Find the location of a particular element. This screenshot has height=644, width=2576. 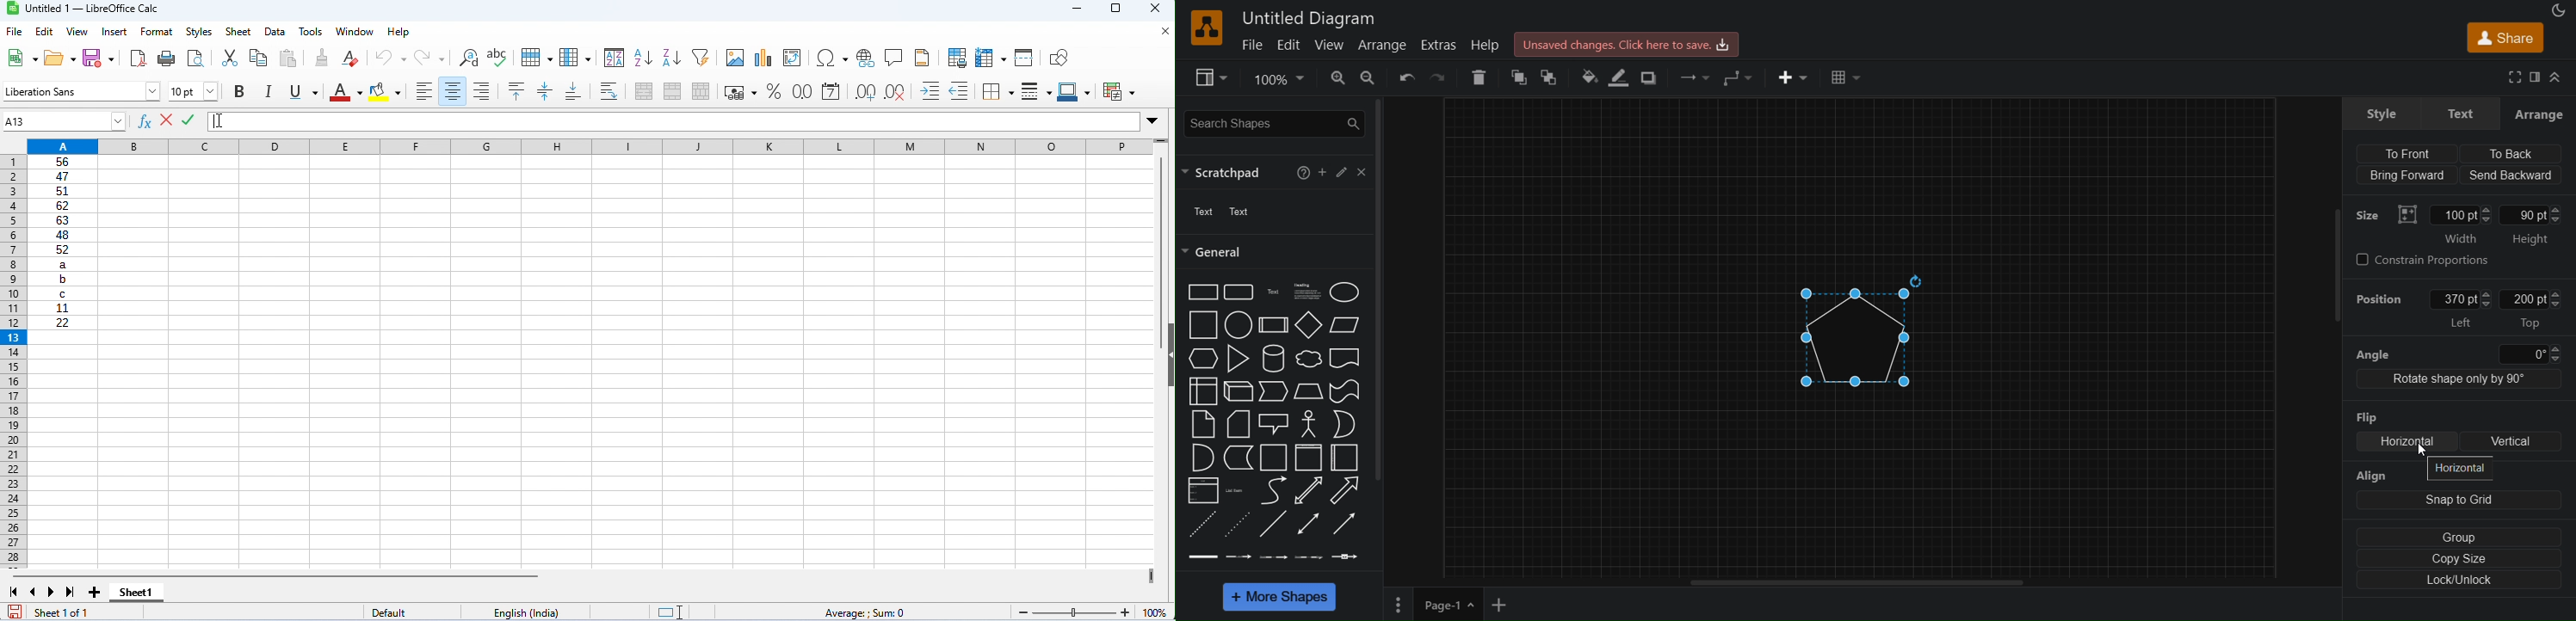

general is located at coordinates (1215, 252).